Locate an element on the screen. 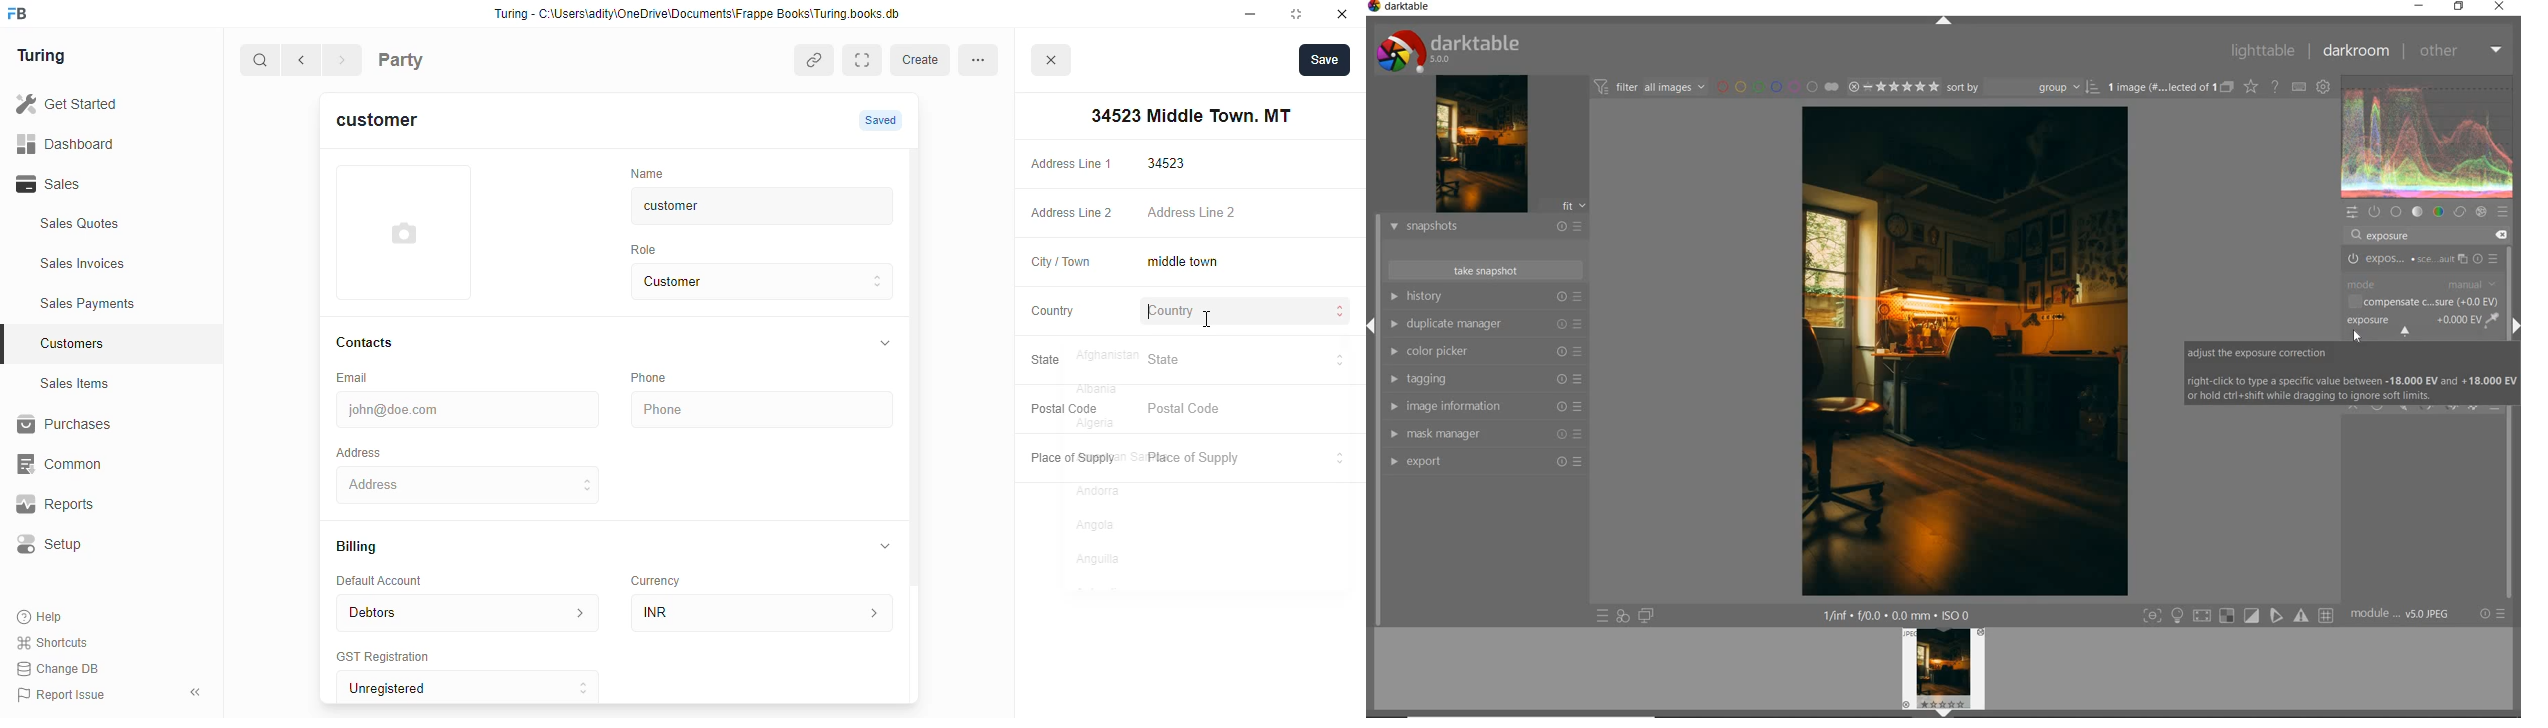 The image size is (2548, 728). forward is located at coordinates (344, 62).